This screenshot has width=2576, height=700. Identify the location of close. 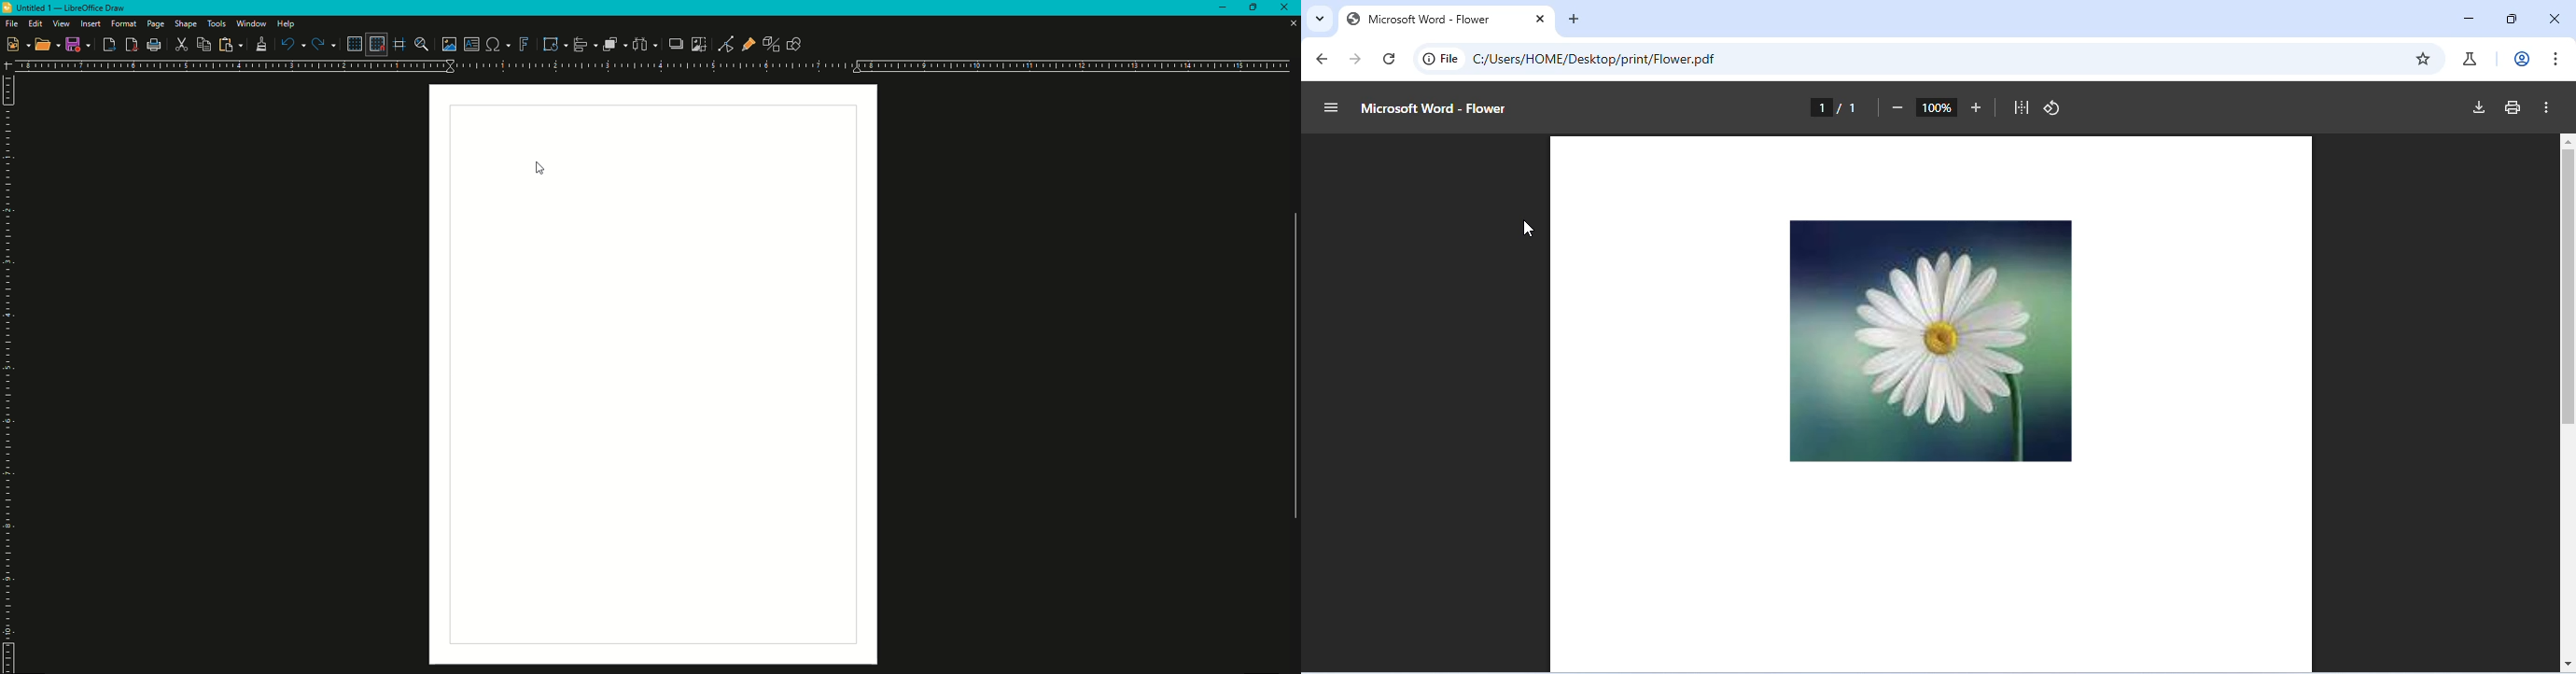
(2556, 18).